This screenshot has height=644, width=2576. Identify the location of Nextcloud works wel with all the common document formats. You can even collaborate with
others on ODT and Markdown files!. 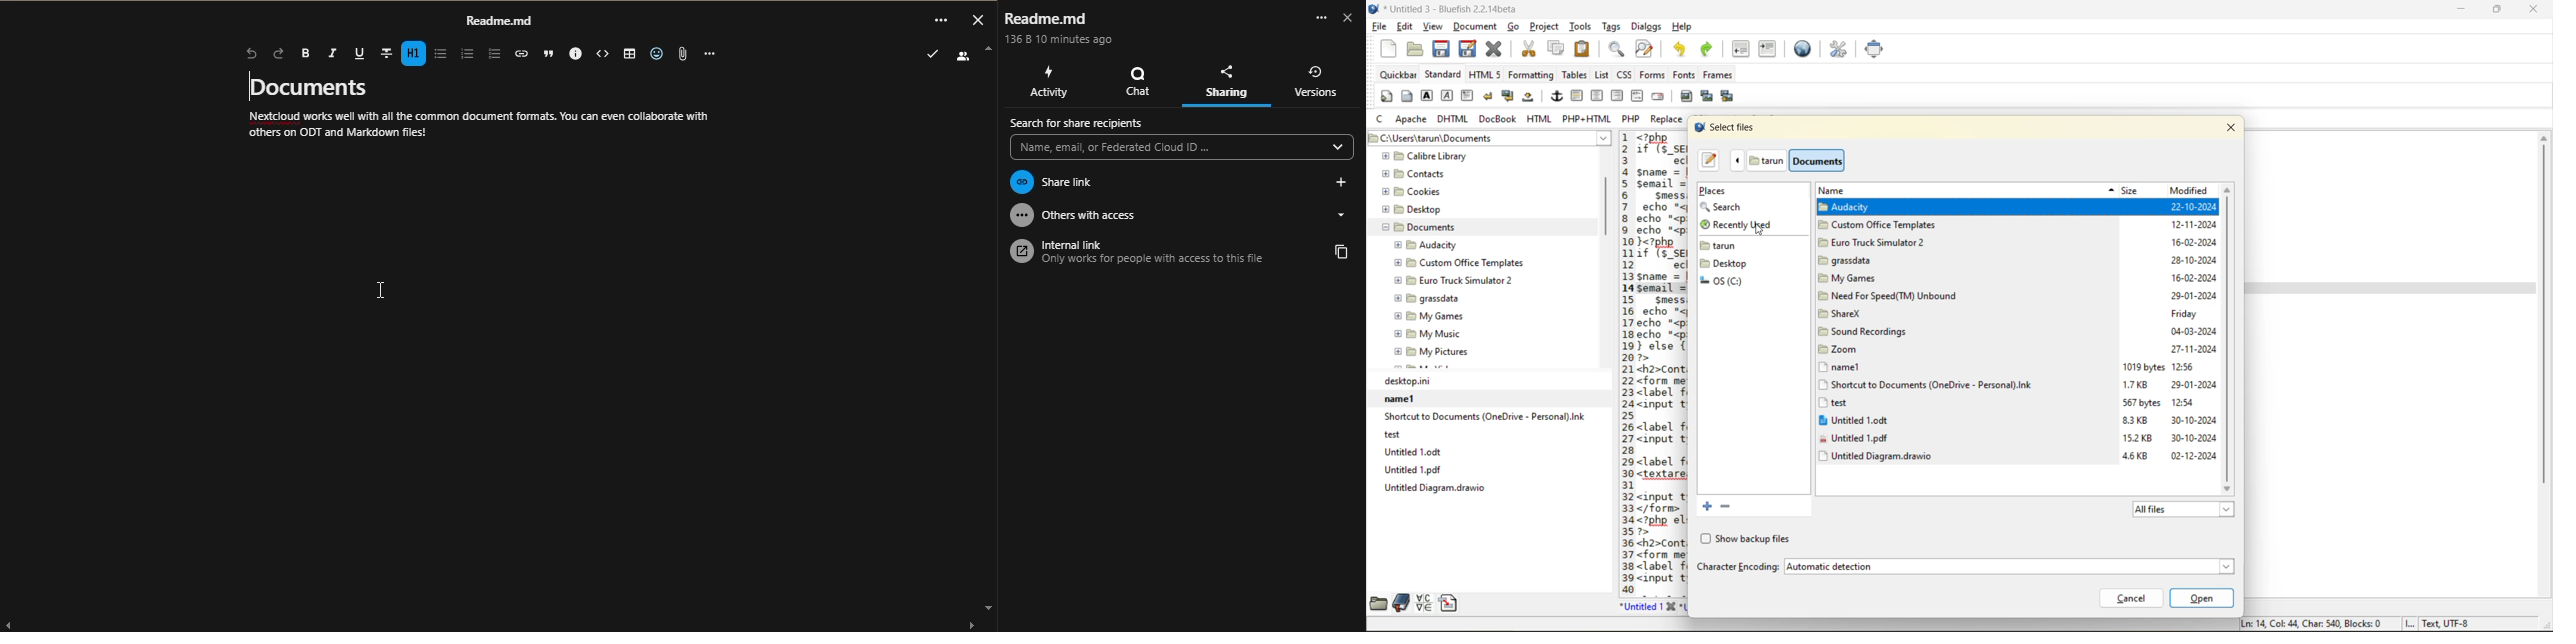
(475, 125).